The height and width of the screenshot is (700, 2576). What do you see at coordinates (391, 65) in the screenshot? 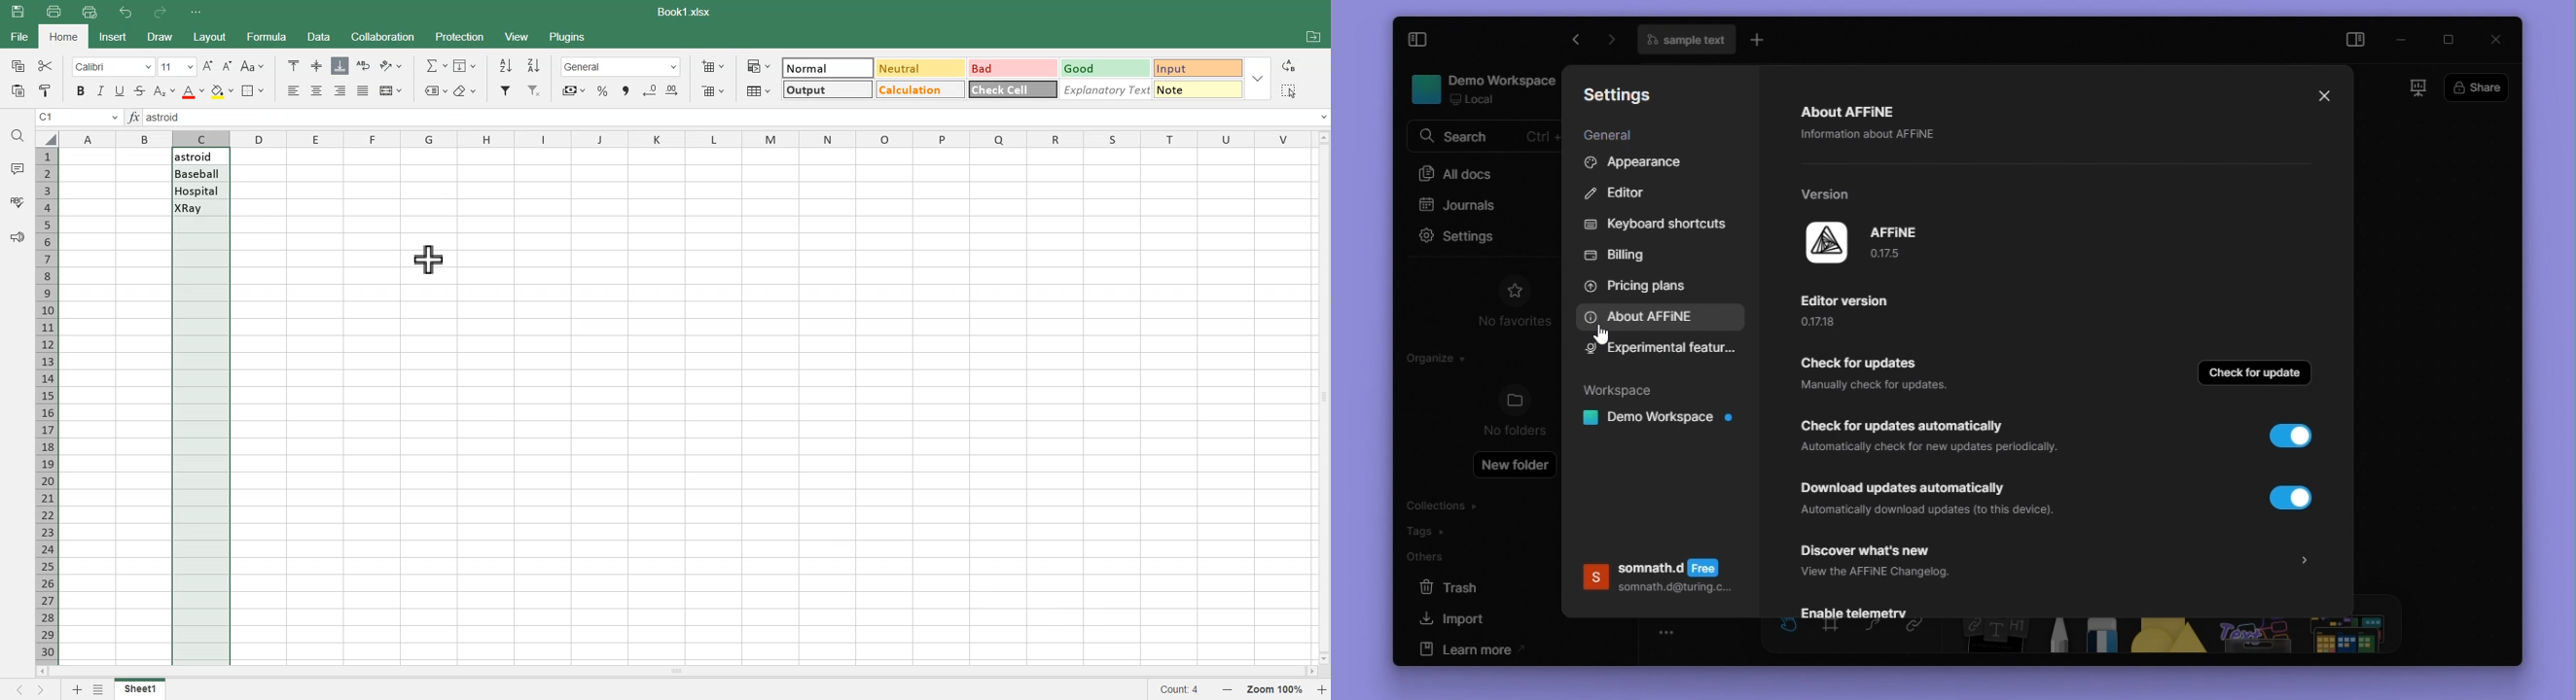
I see `Orientation` at bounding box center [391, 65].